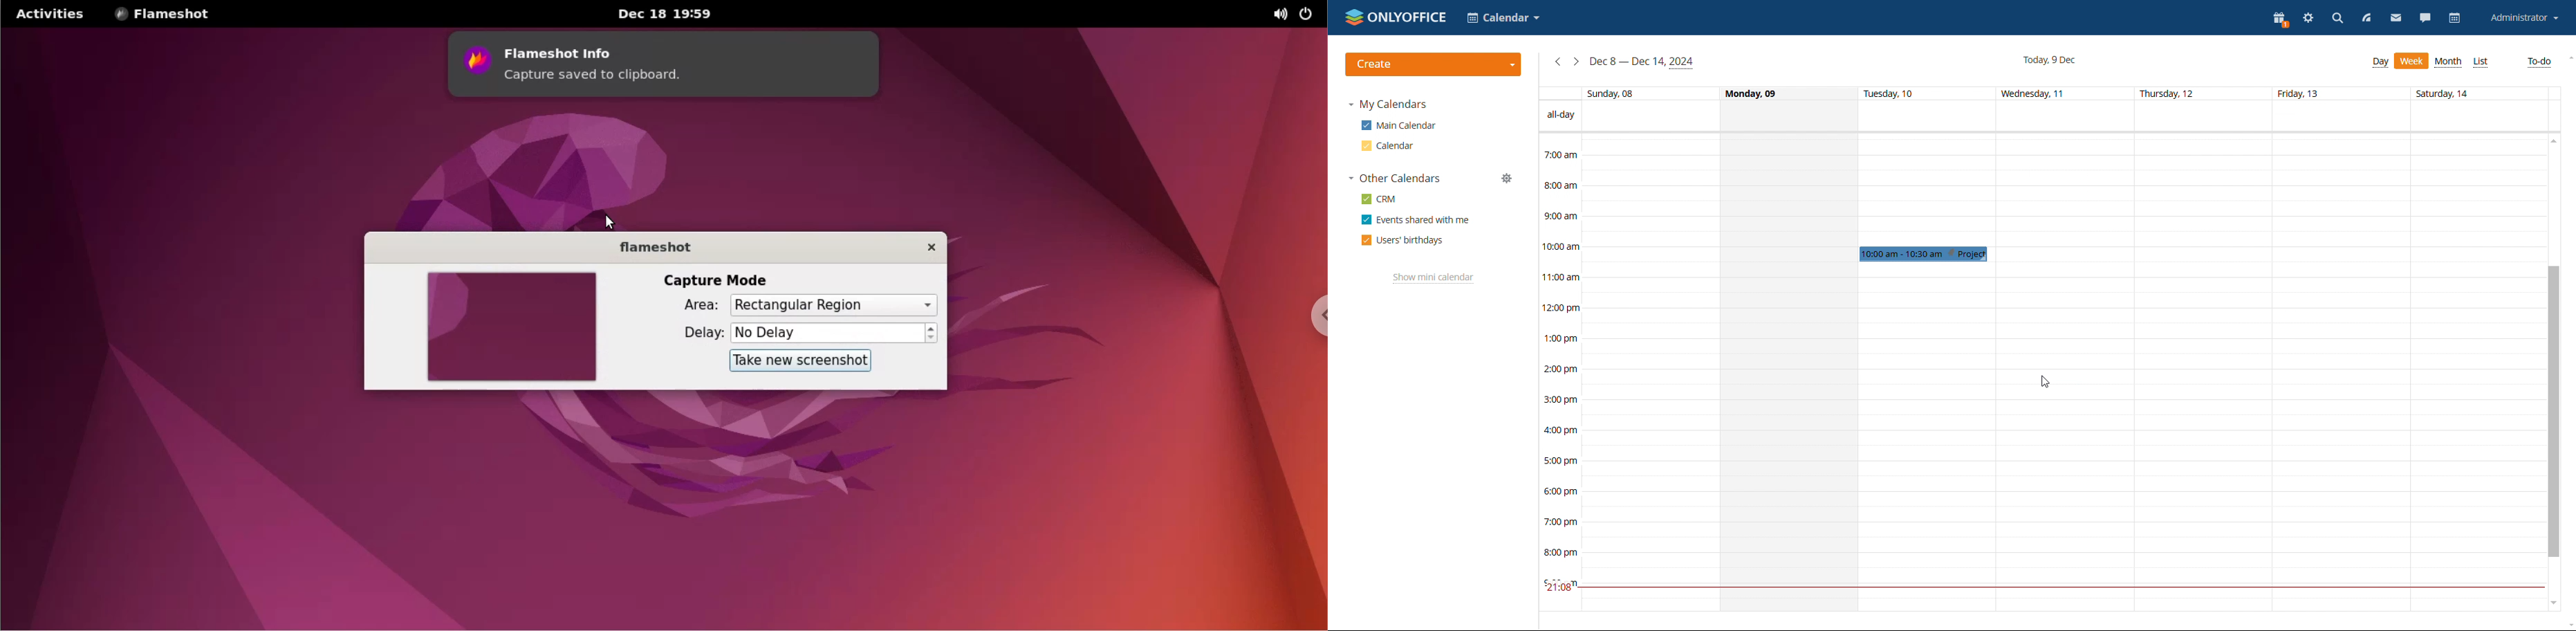 Image resolution: width=2576 pixels, height=644 pixels. I want to click on days, so click(2042, 94).